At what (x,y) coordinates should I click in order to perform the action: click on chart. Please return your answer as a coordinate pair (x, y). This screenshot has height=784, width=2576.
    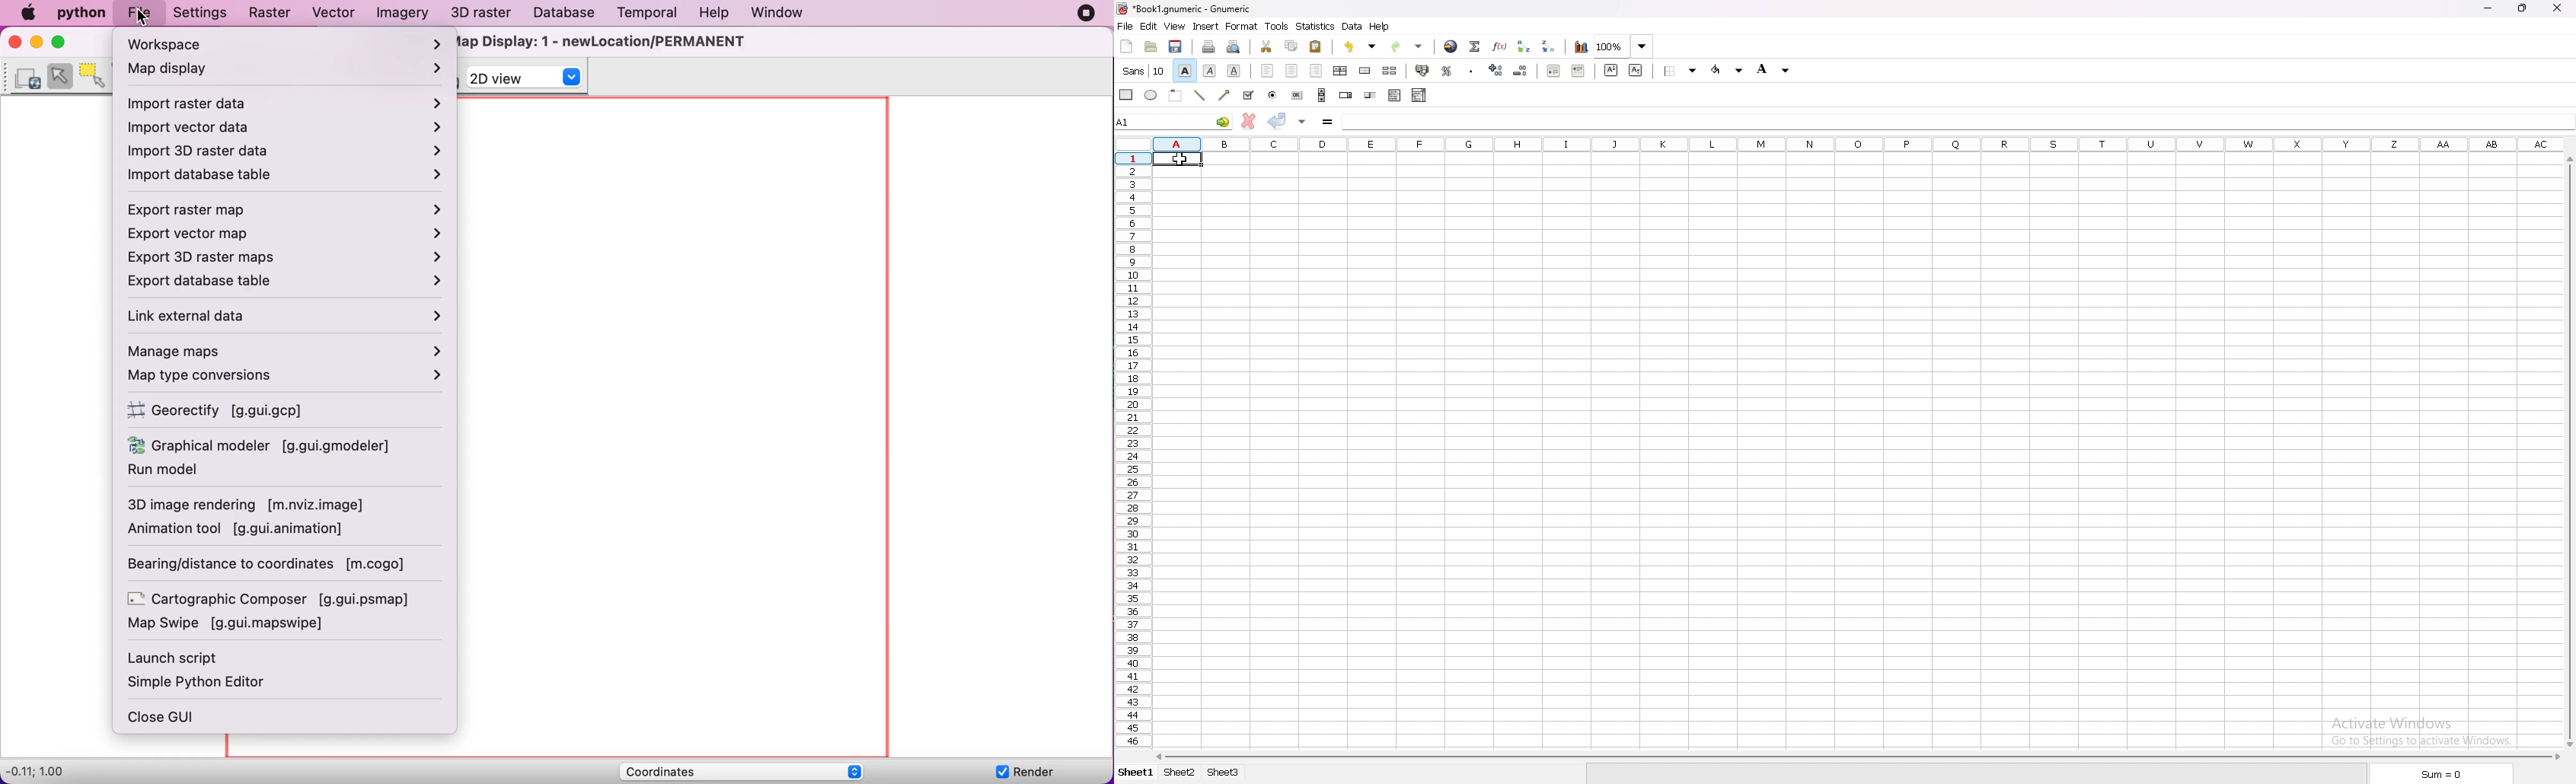
    Looking at the image, I should click on (1582, 47).